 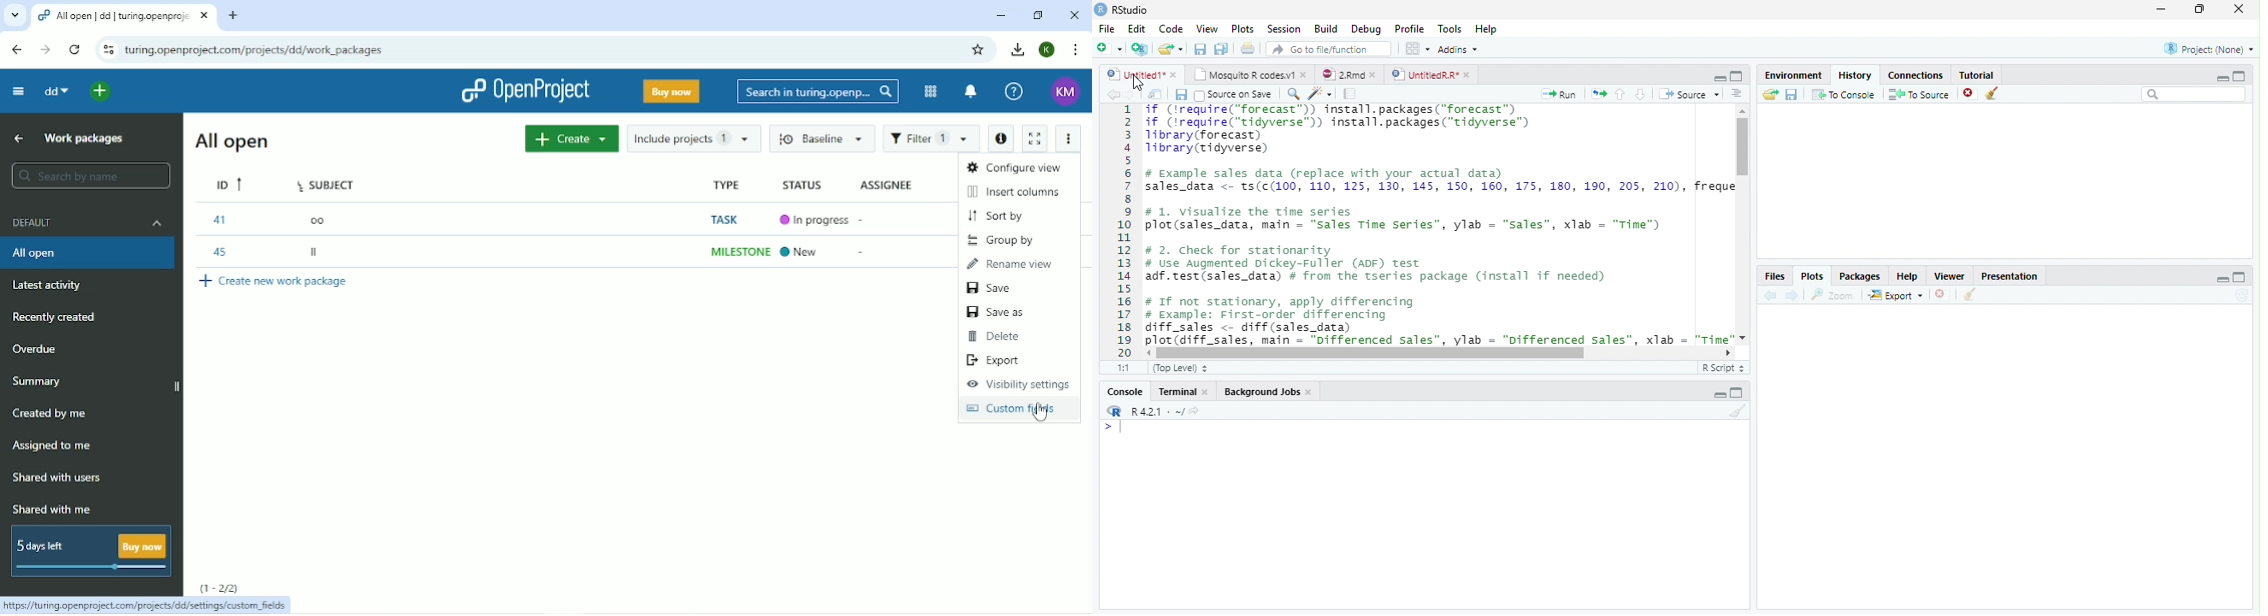 What do you see at coordinates (1074, 15) in the screenshot?
I see `Close` at bounding box center [1074, 15].